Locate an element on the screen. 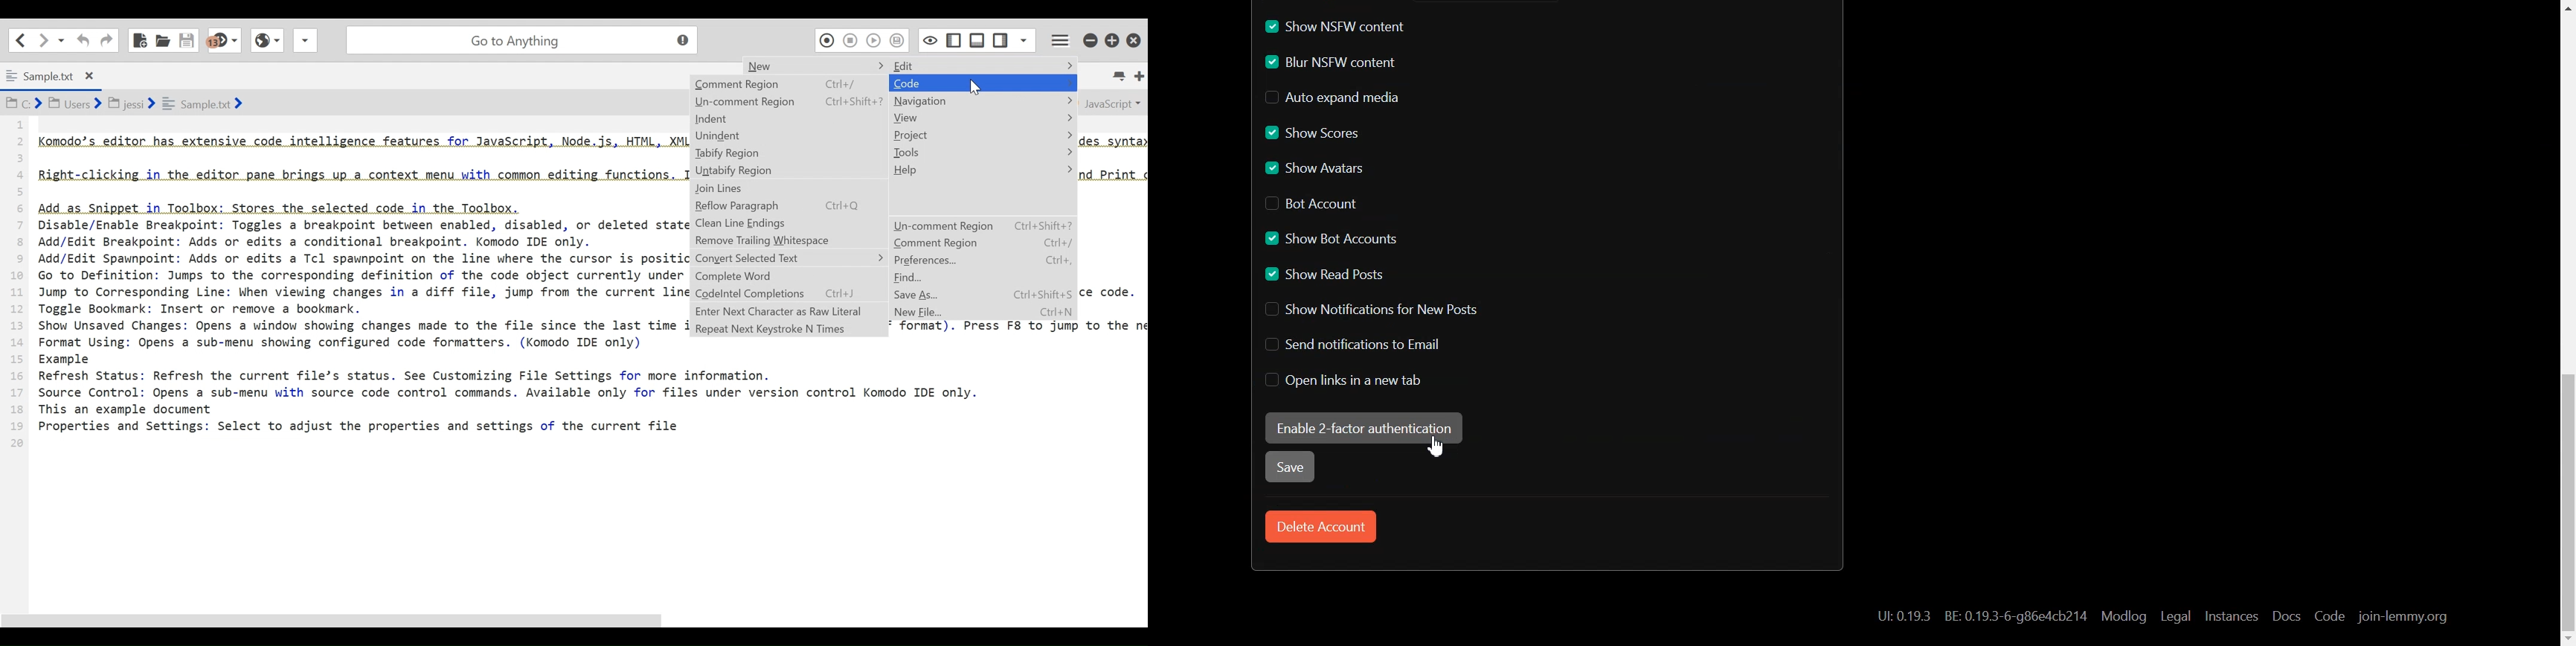  Disable Show Notification for New Posts is located at coordinates (1373, 310).